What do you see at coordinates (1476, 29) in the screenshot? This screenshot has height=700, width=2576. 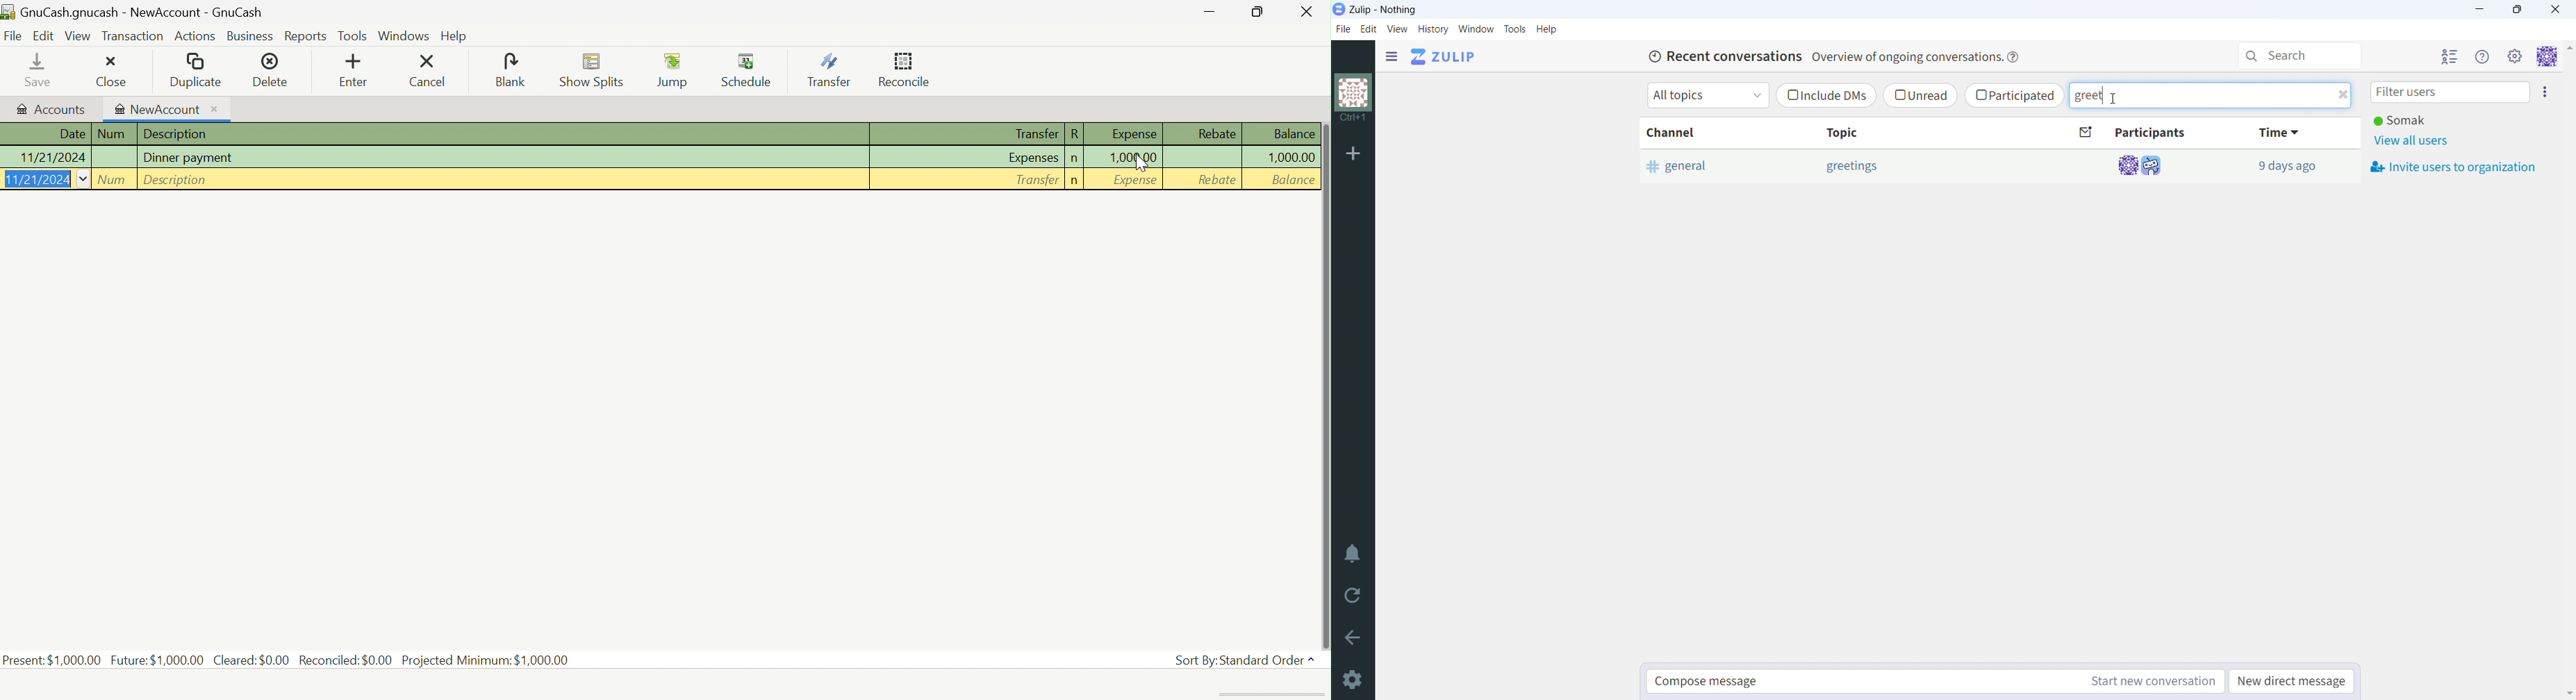 I see `window` at bounding box center [1476, 29].